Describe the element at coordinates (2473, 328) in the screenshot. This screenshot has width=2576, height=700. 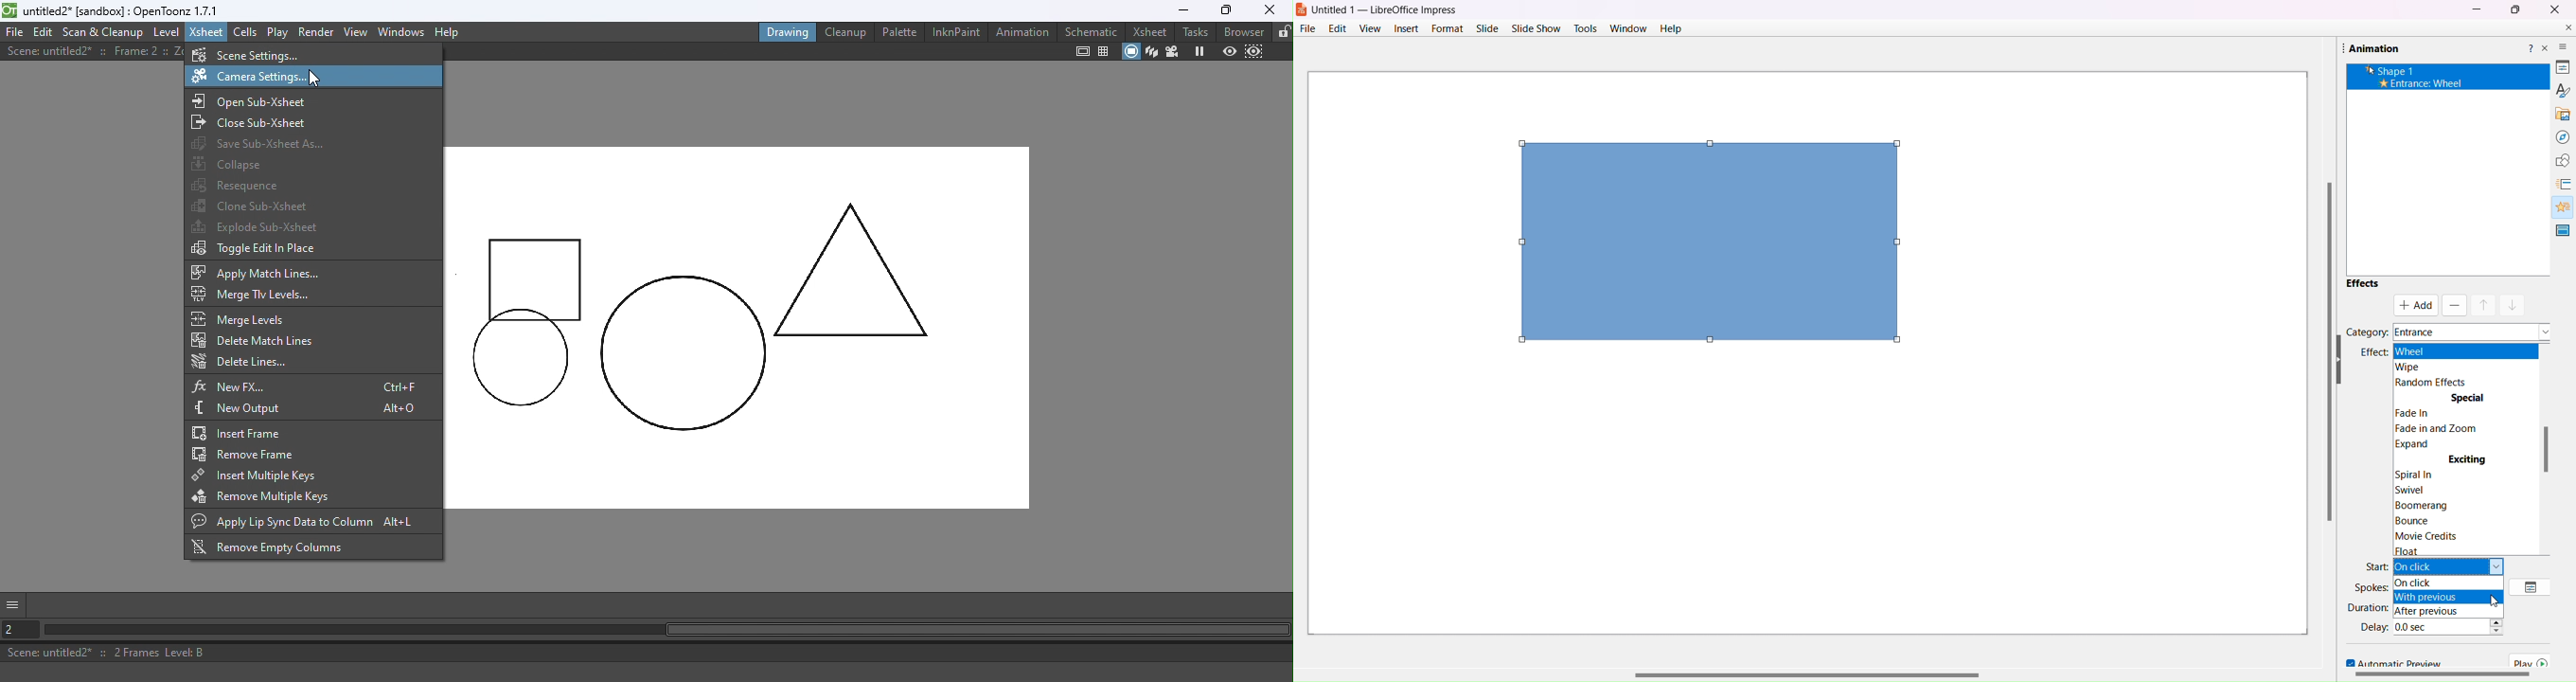
I see `Names of Category` at that location.